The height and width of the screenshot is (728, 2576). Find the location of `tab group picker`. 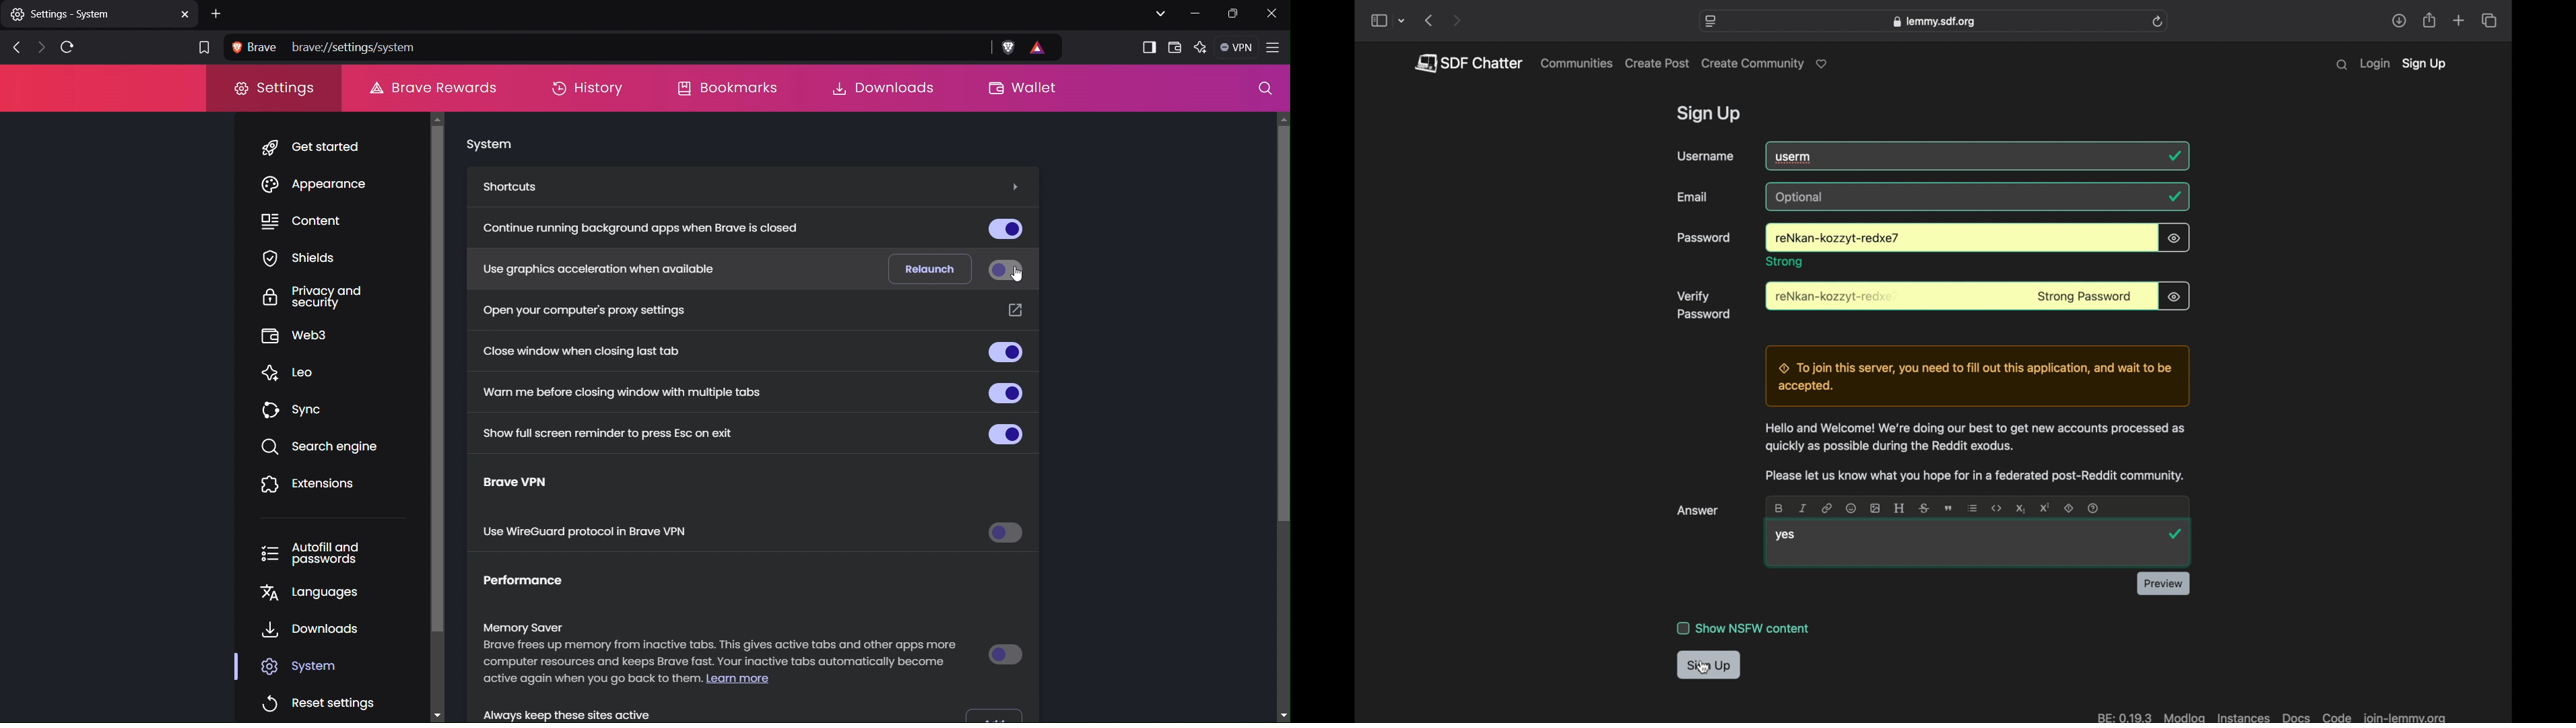

tab group picker is located at coordinates (1402, 21).